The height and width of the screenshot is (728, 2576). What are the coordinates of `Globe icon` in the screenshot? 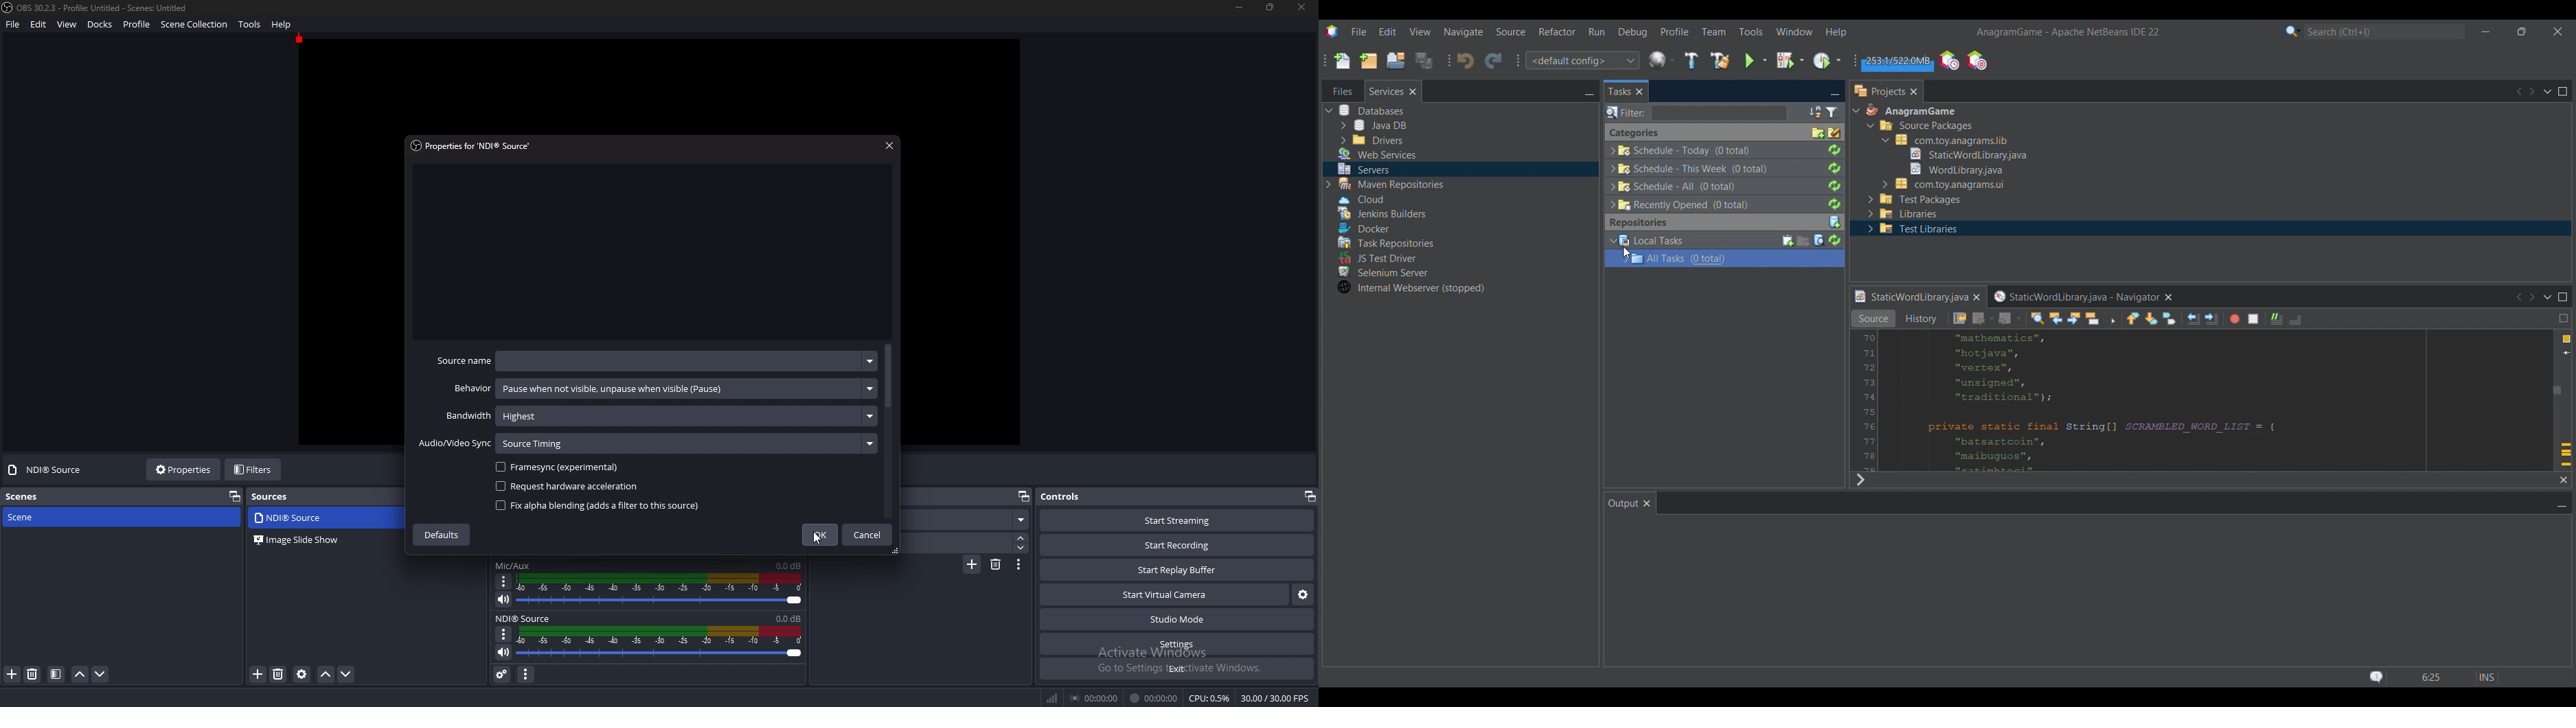 It's located at (1662, 60).